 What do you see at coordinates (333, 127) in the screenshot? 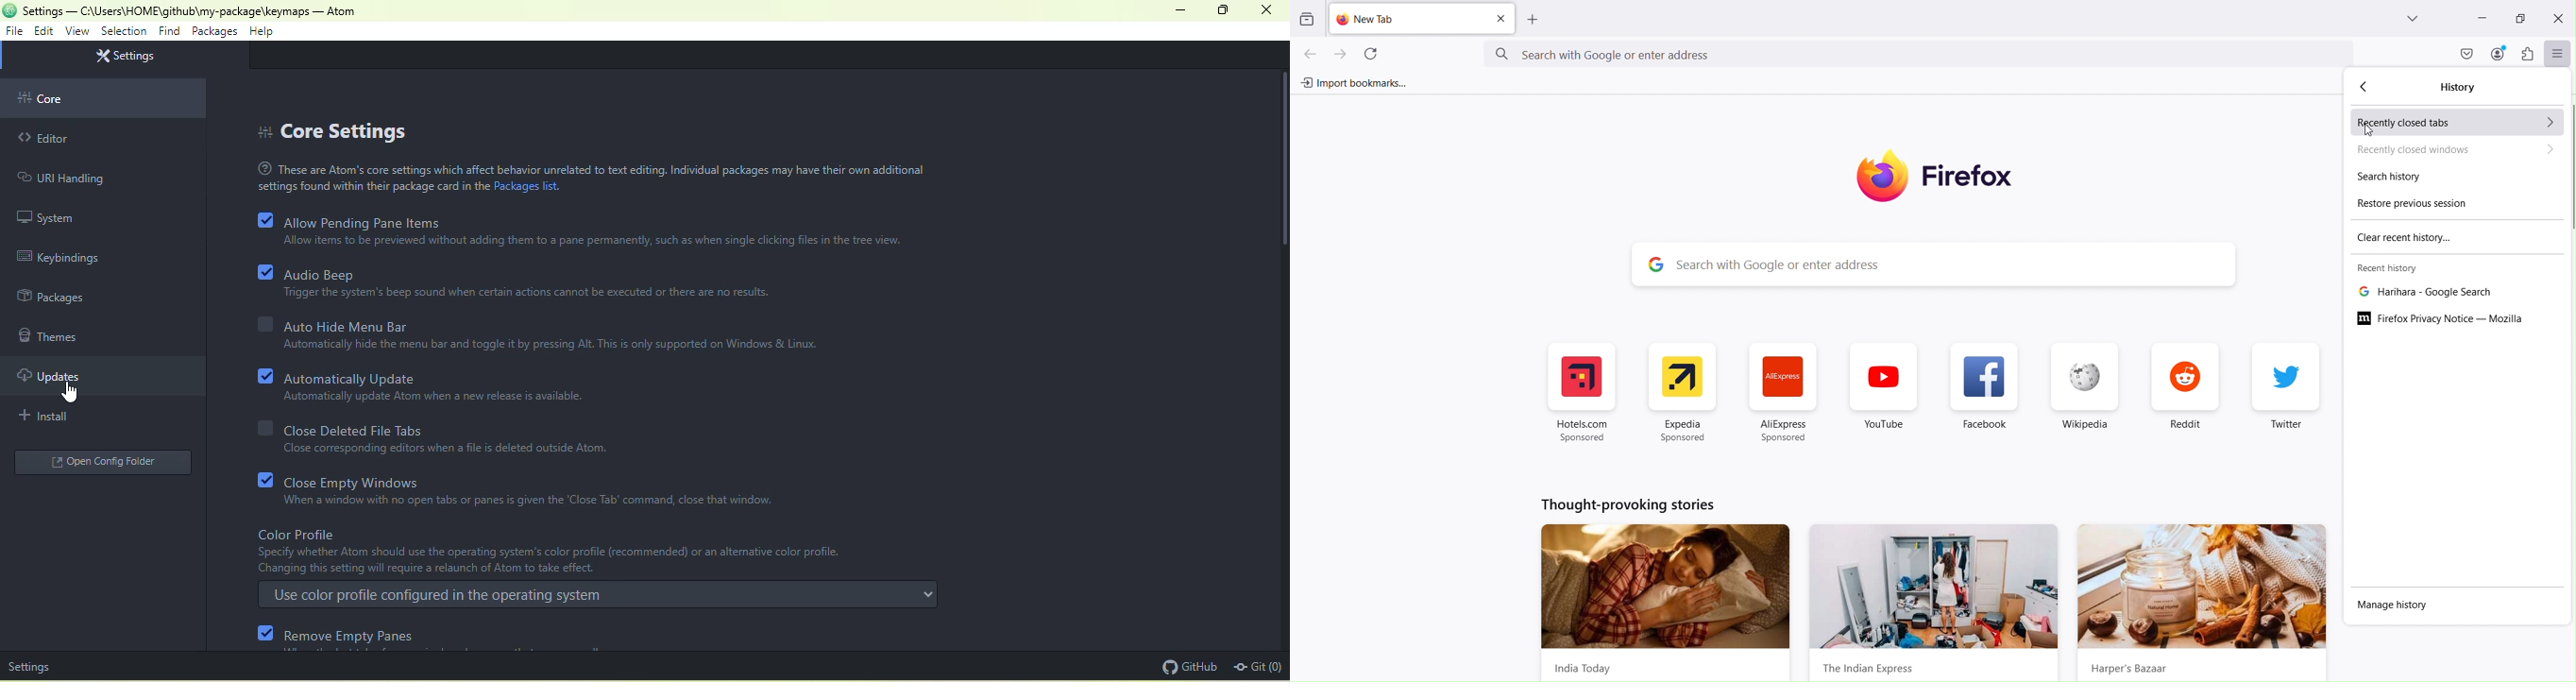
I see `core settings` at bounding box center [333, 127].